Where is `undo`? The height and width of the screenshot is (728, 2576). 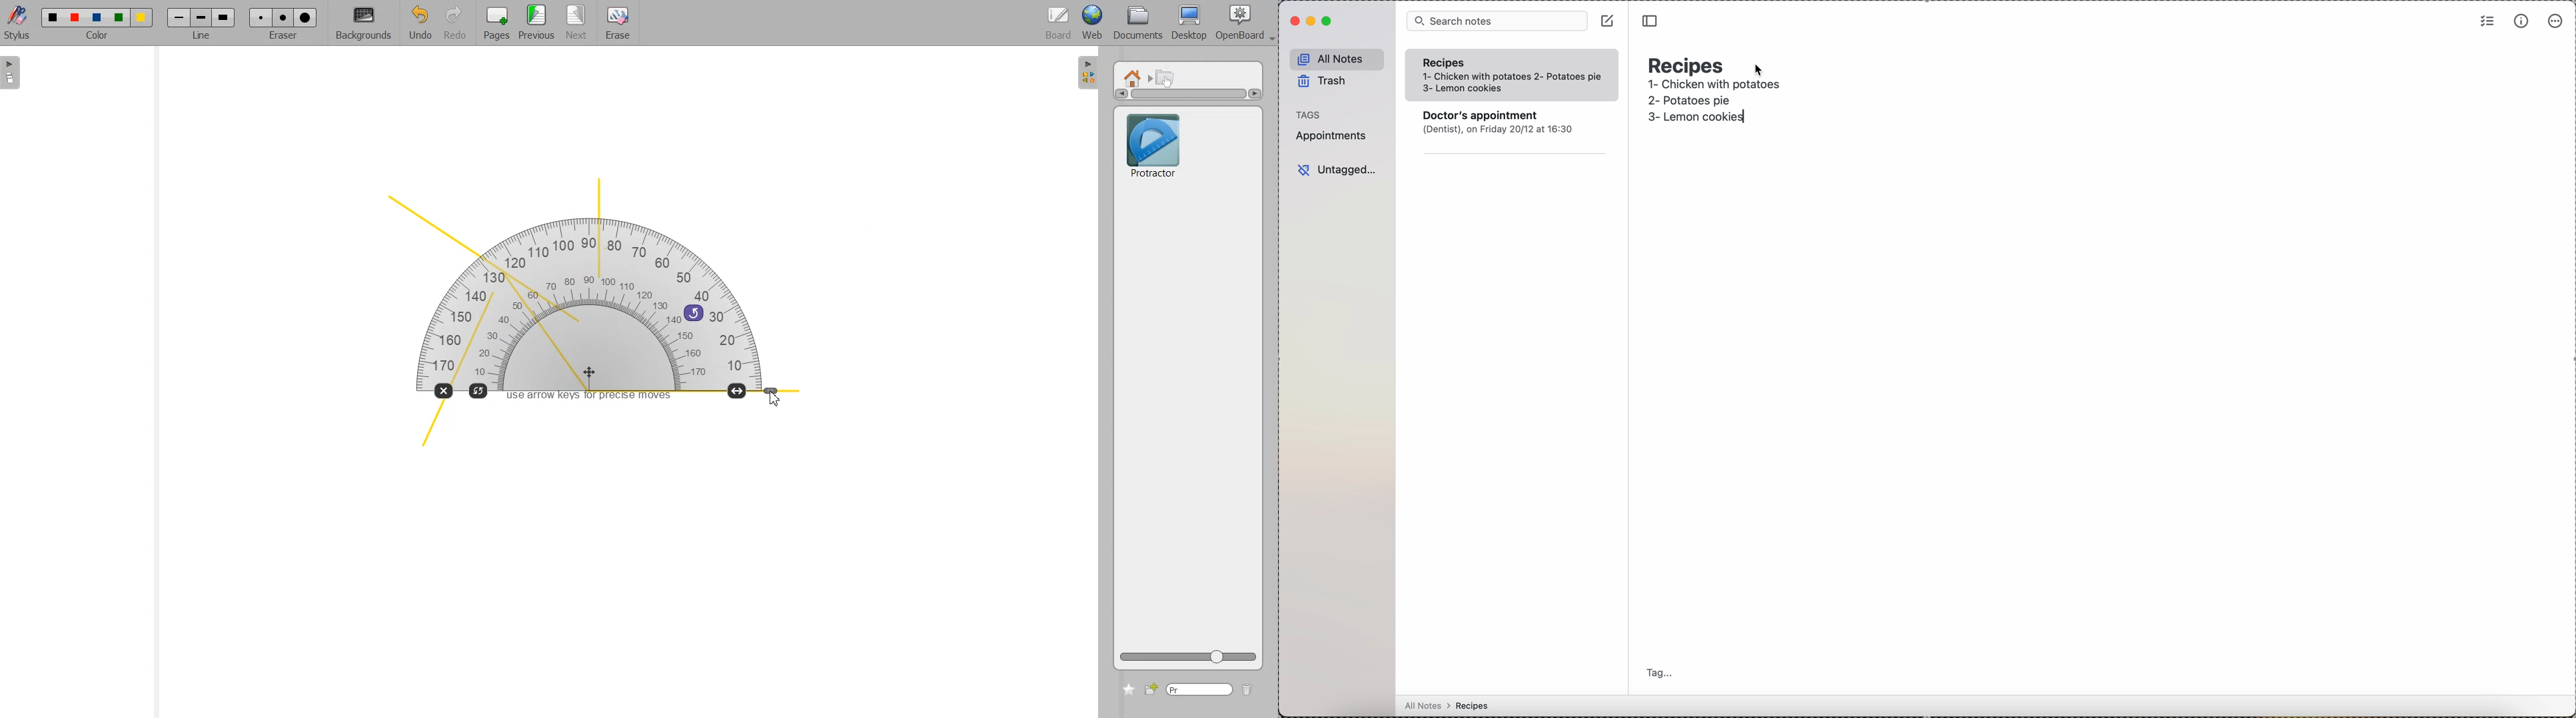 undo is located at coordinates (694, 312).